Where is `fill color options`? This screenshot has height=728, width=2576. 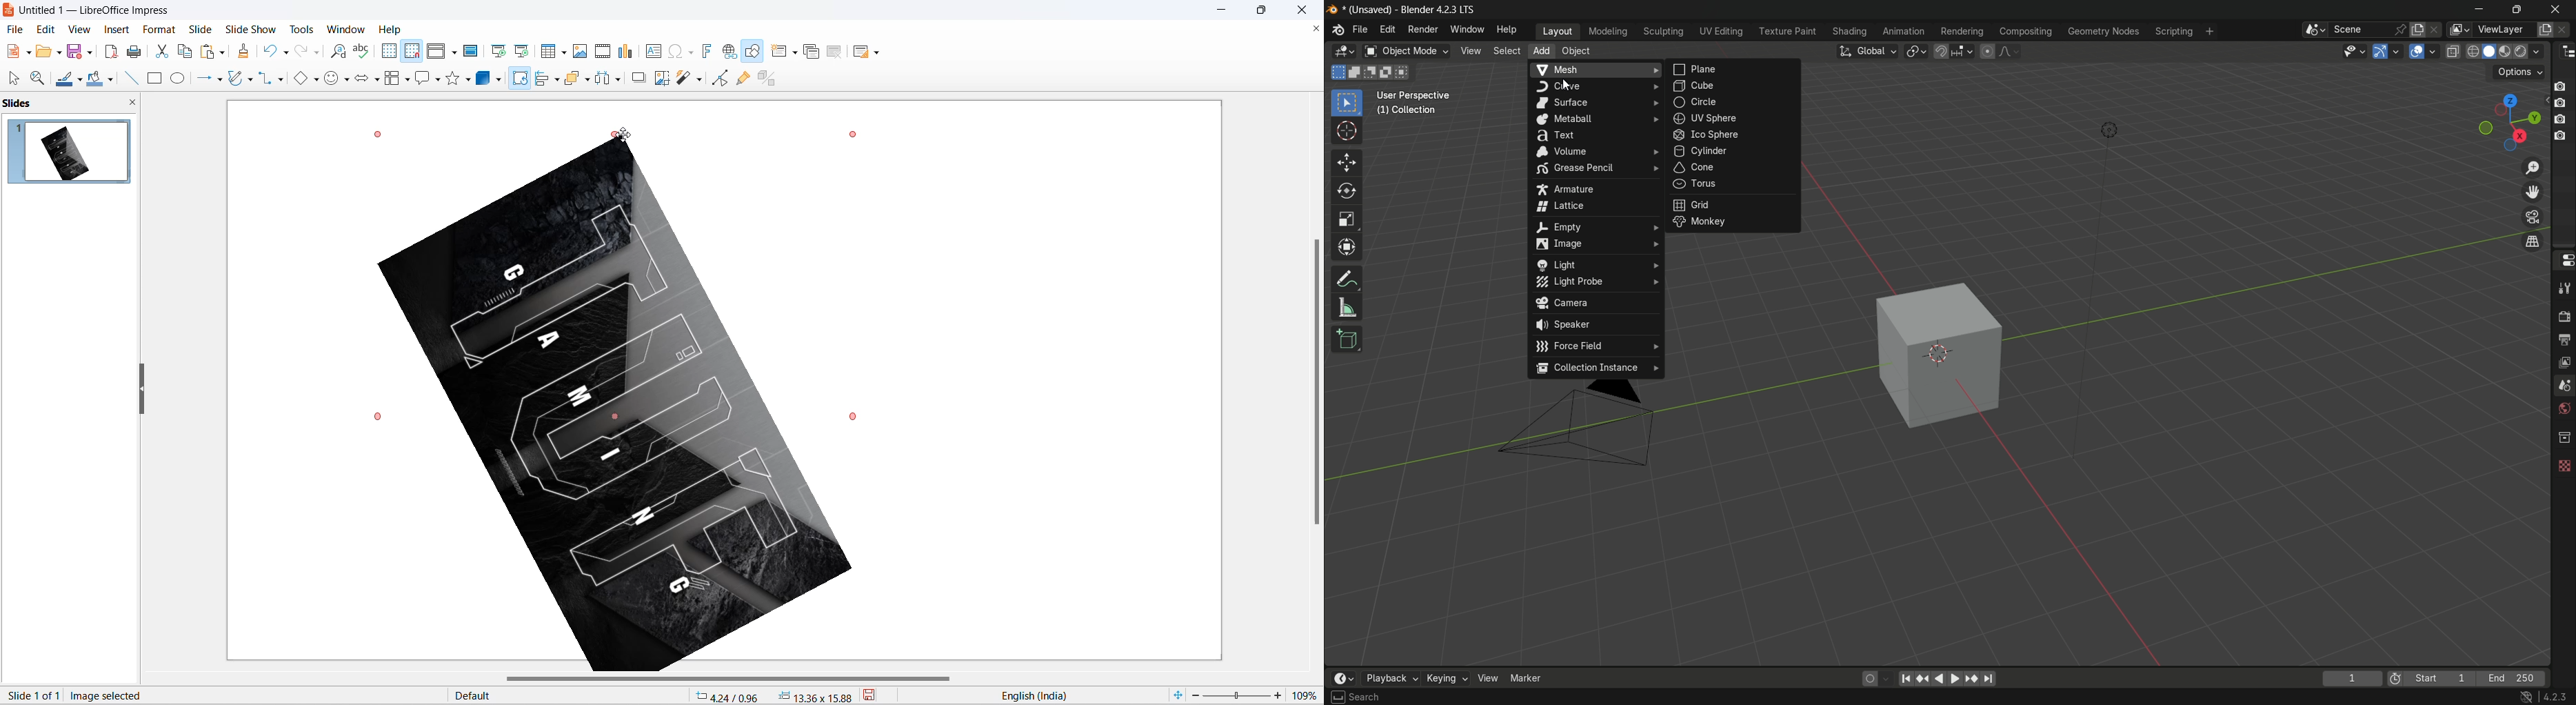
fill color options is located at coordinates (110, 81).